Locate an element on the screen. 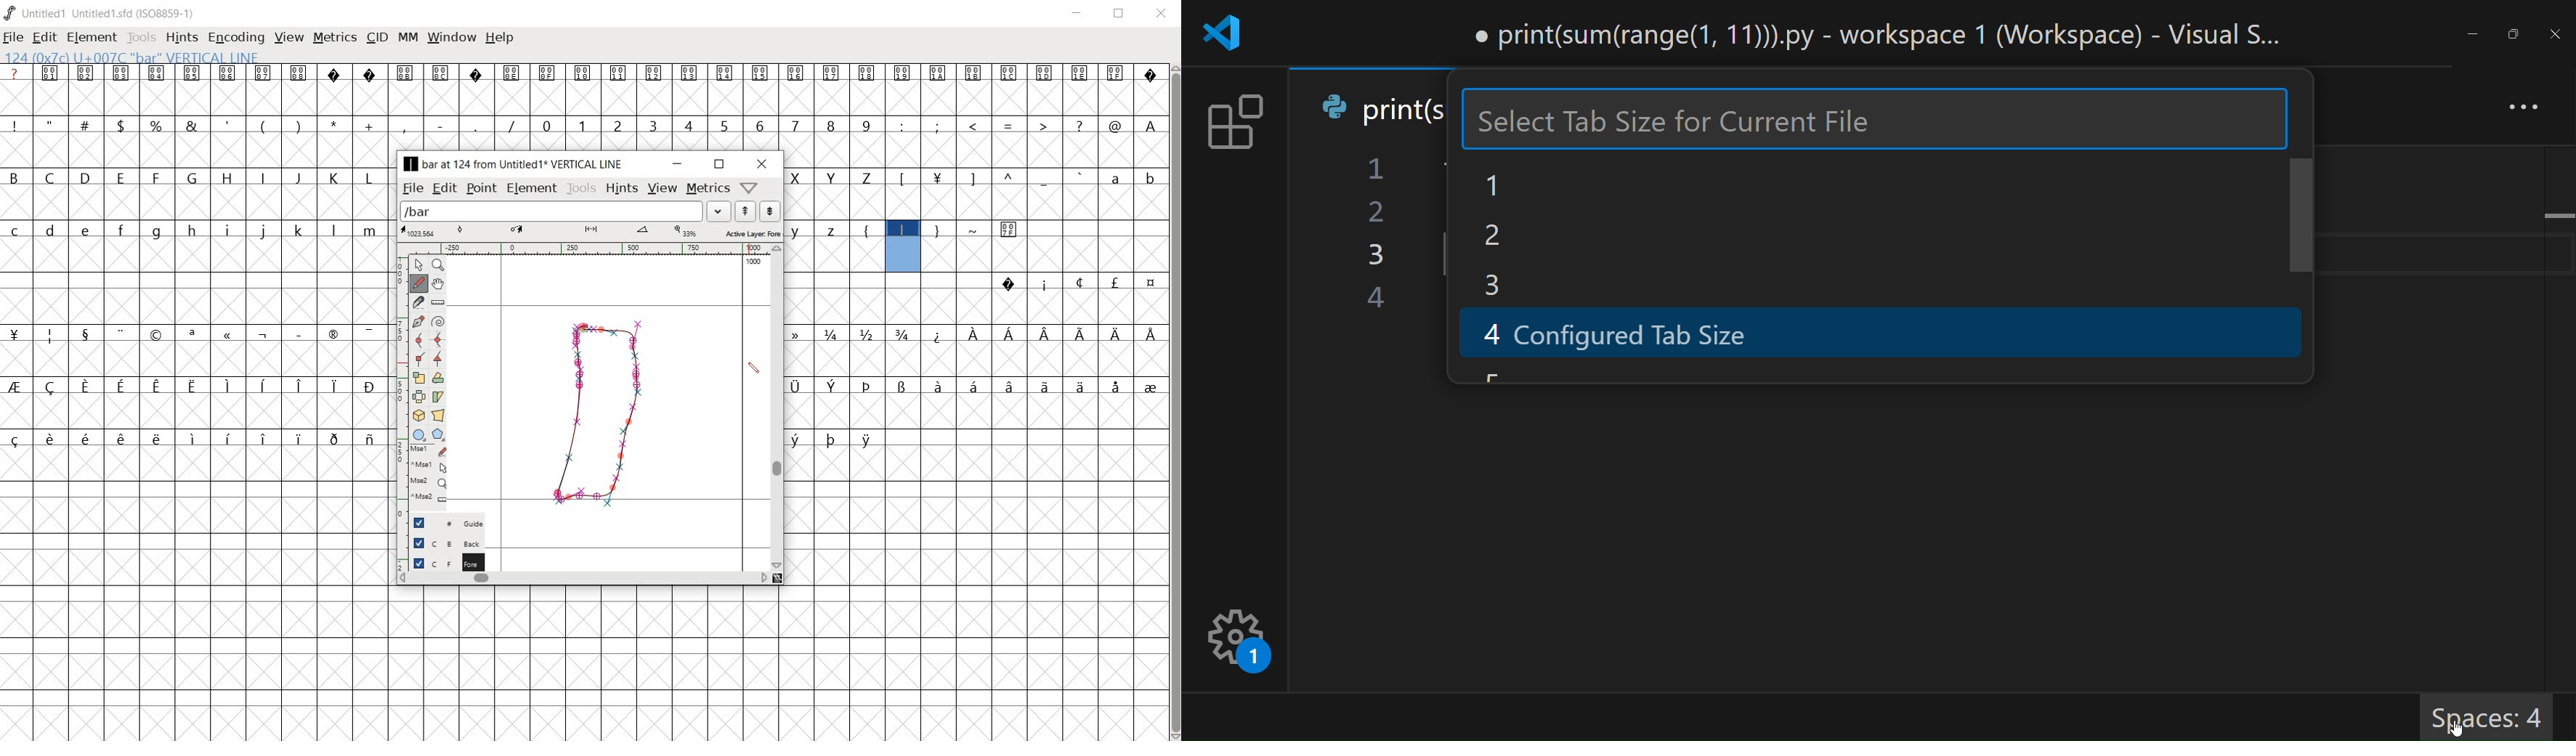 The height and width of the screenshot is (756, 2576). element is located at coordinates (531, 188).